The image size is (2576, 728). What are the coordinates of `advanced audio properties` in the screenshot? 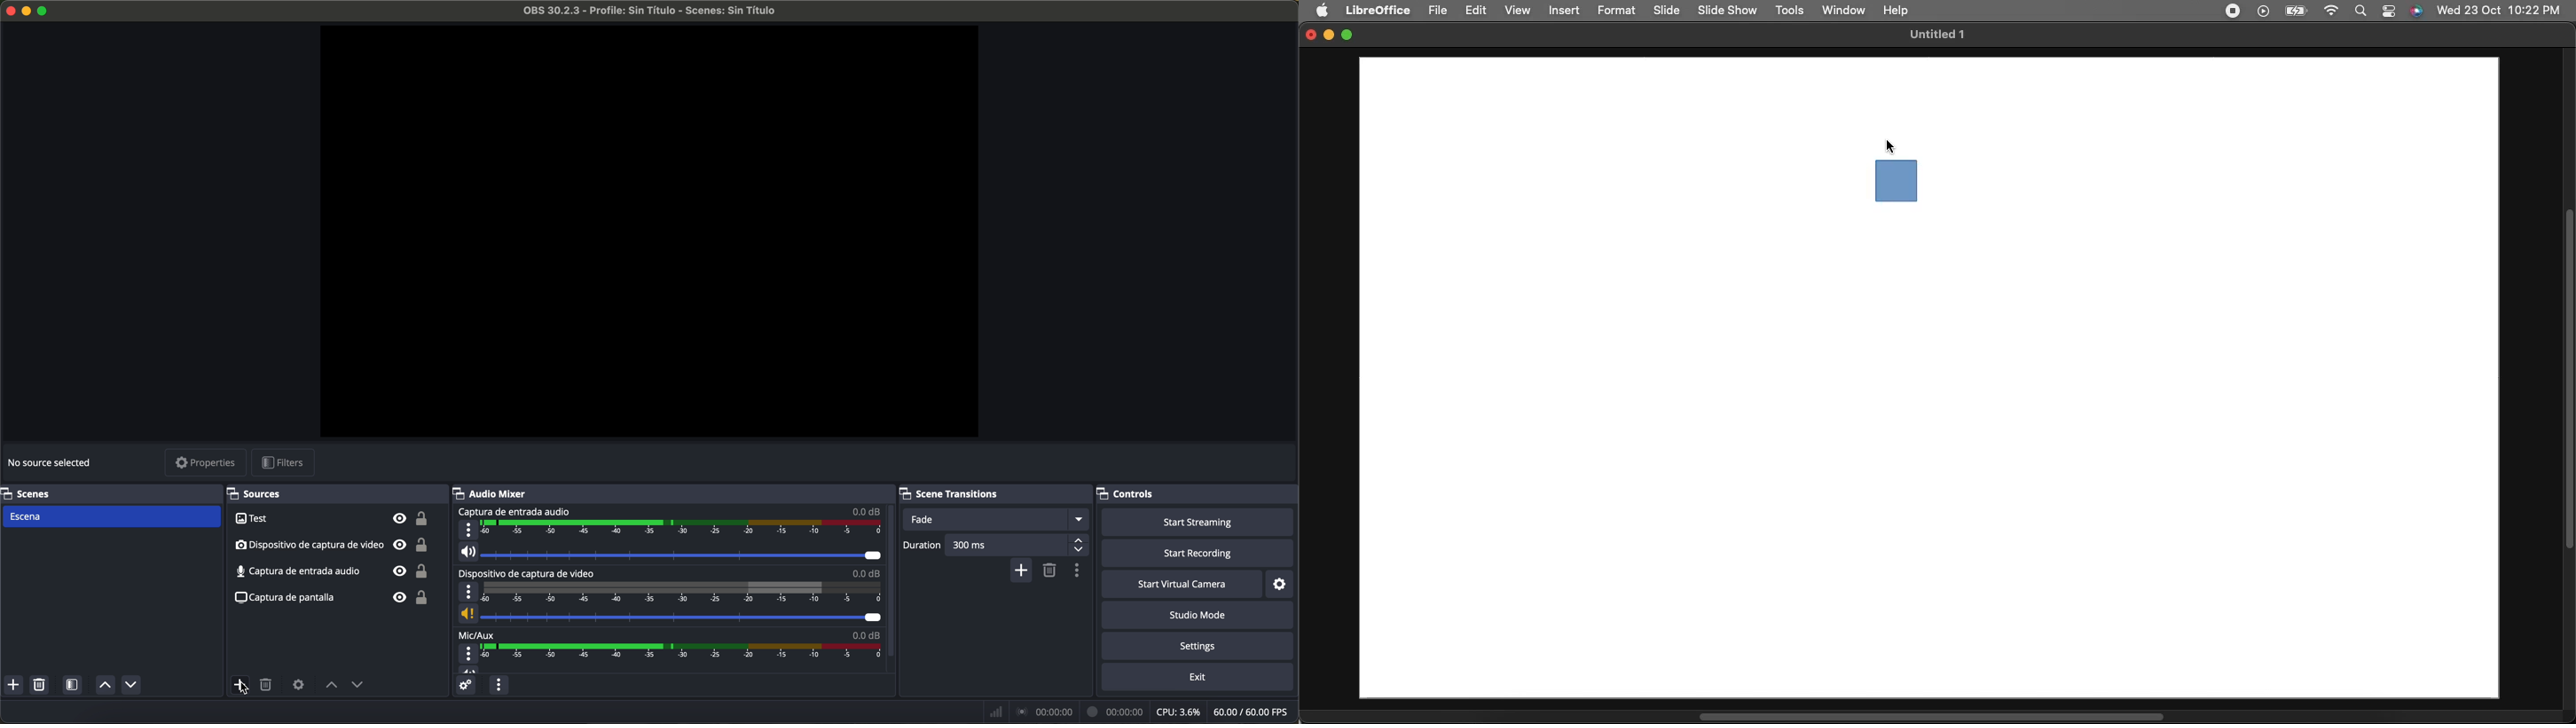 It's located at (464, 684).